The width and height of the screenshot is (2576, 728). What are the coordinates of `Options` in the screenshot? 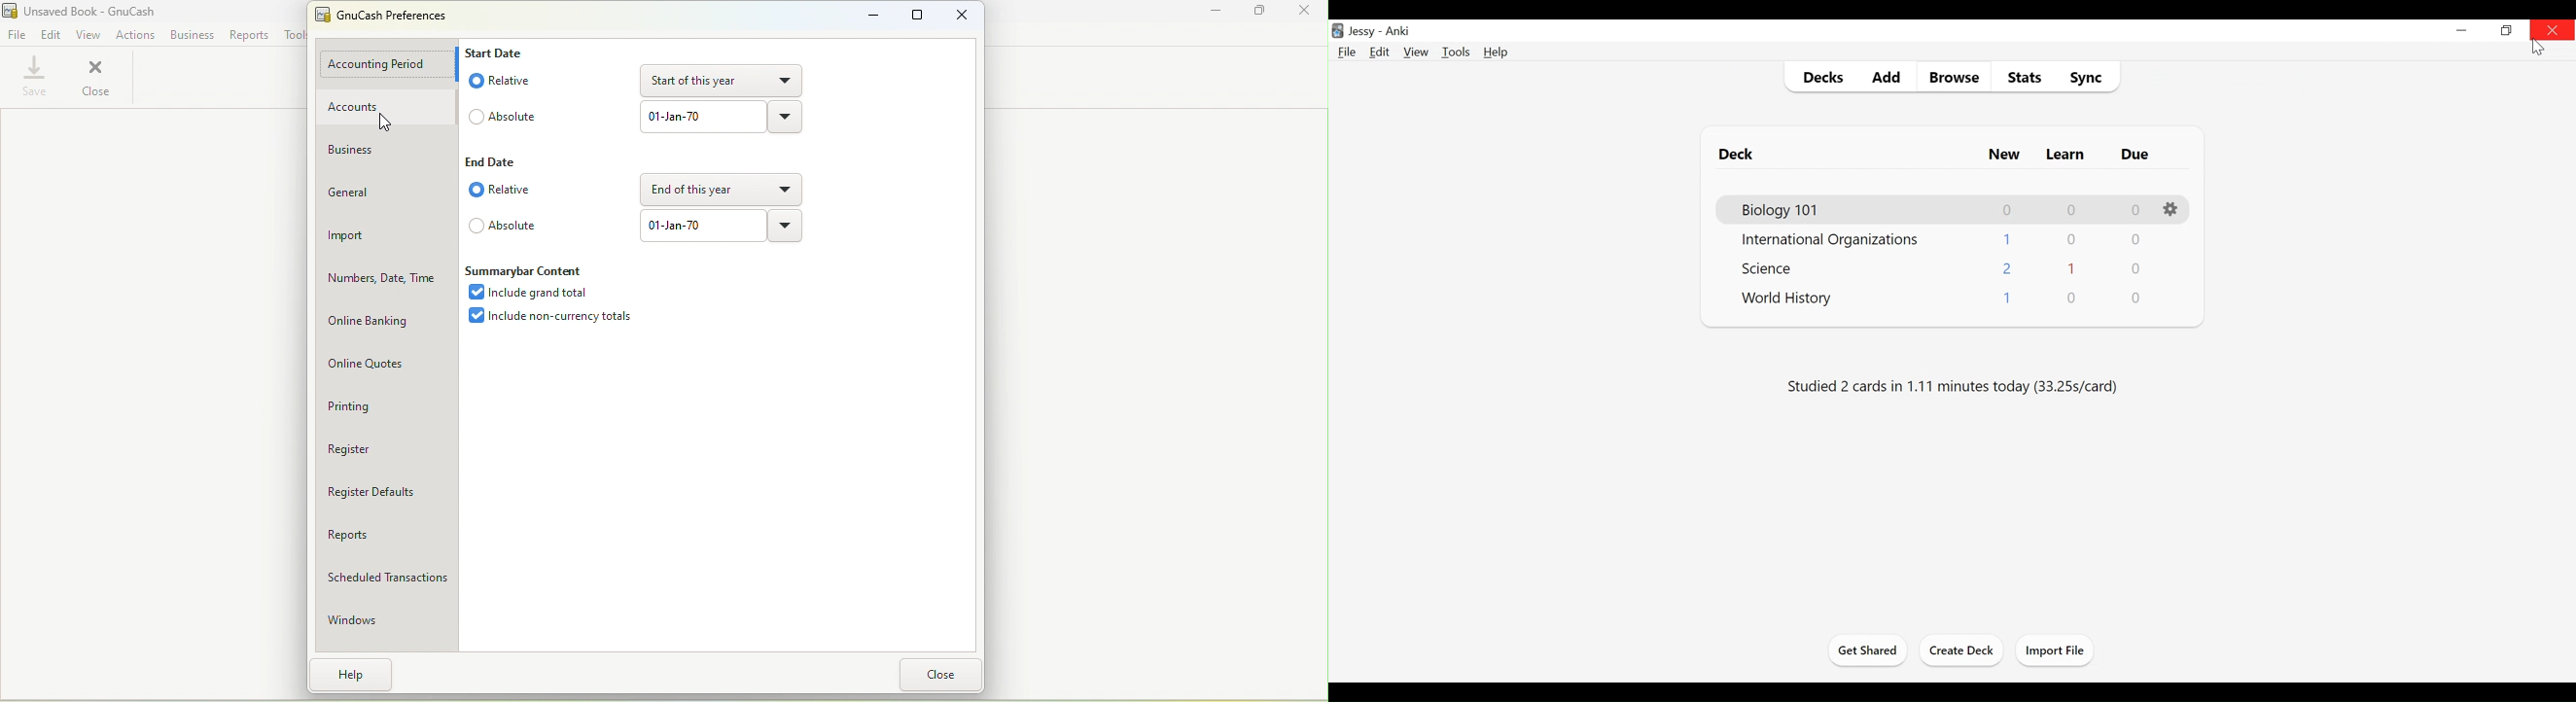 It's located at (2172, 209).